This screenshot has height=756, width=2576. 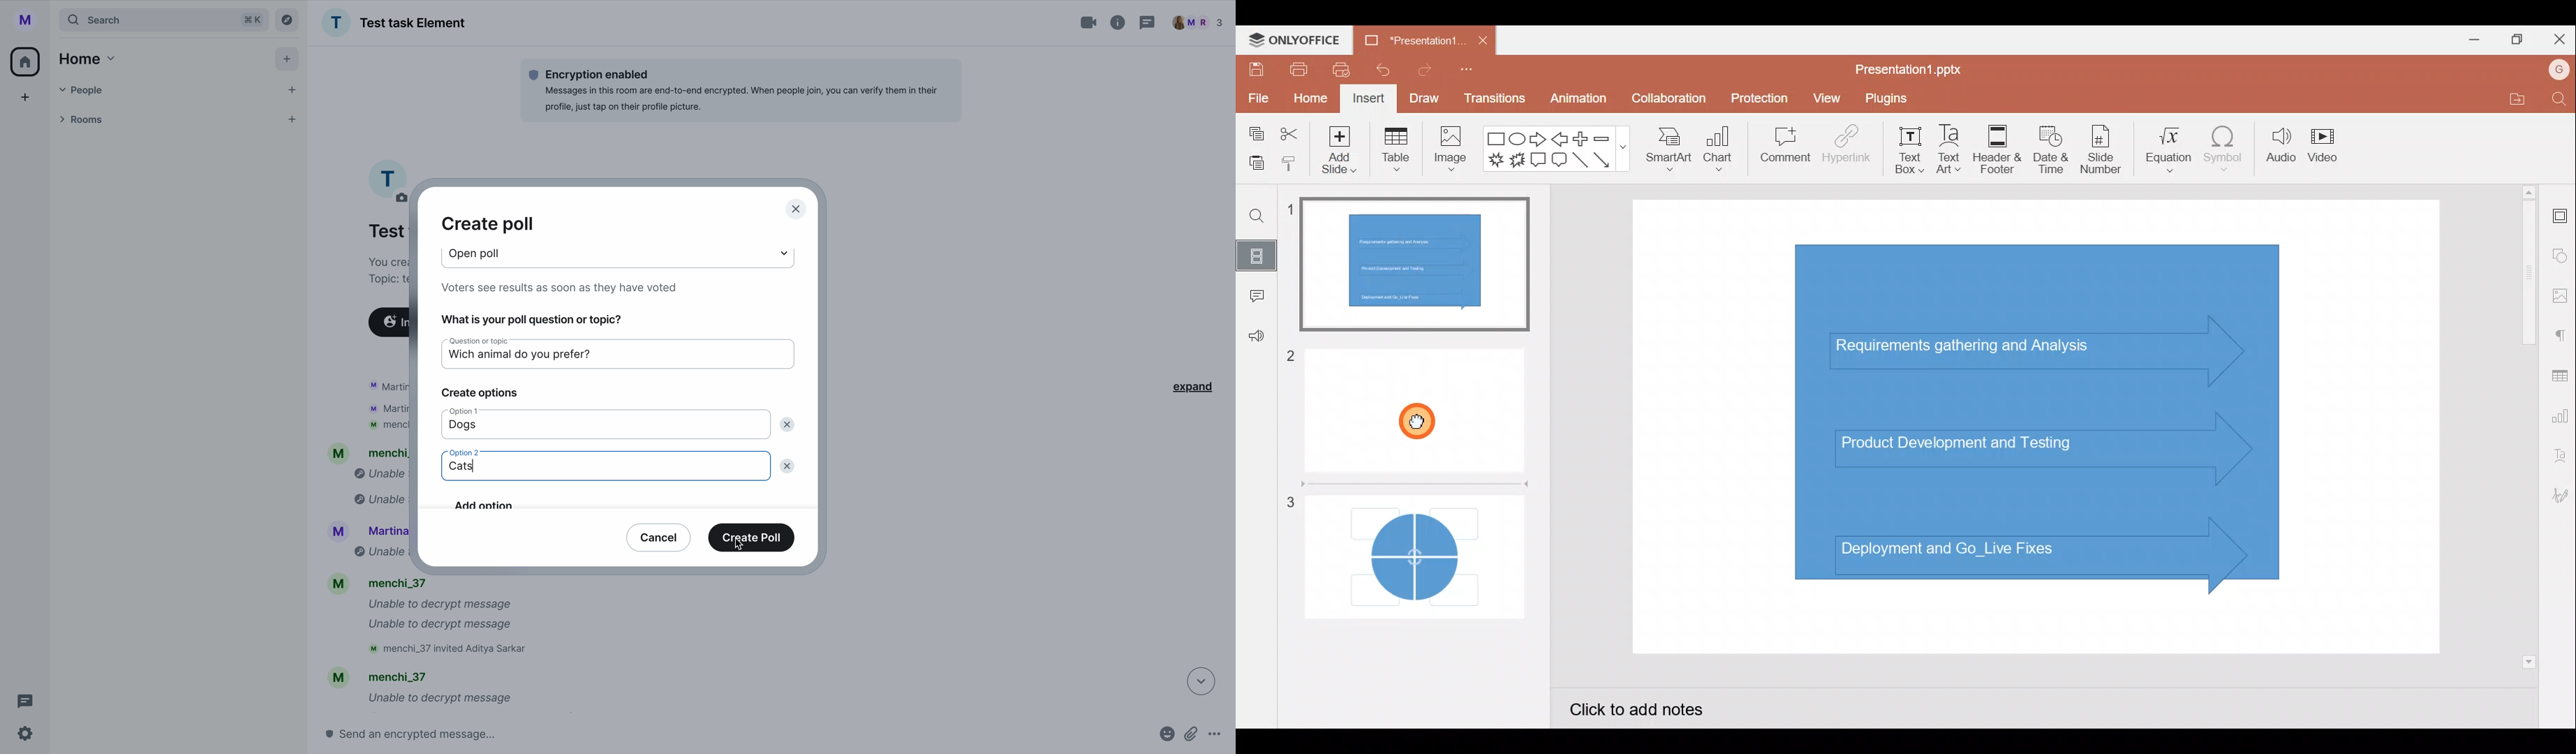 I want to click on Close document, so click(x=1481, y=40).